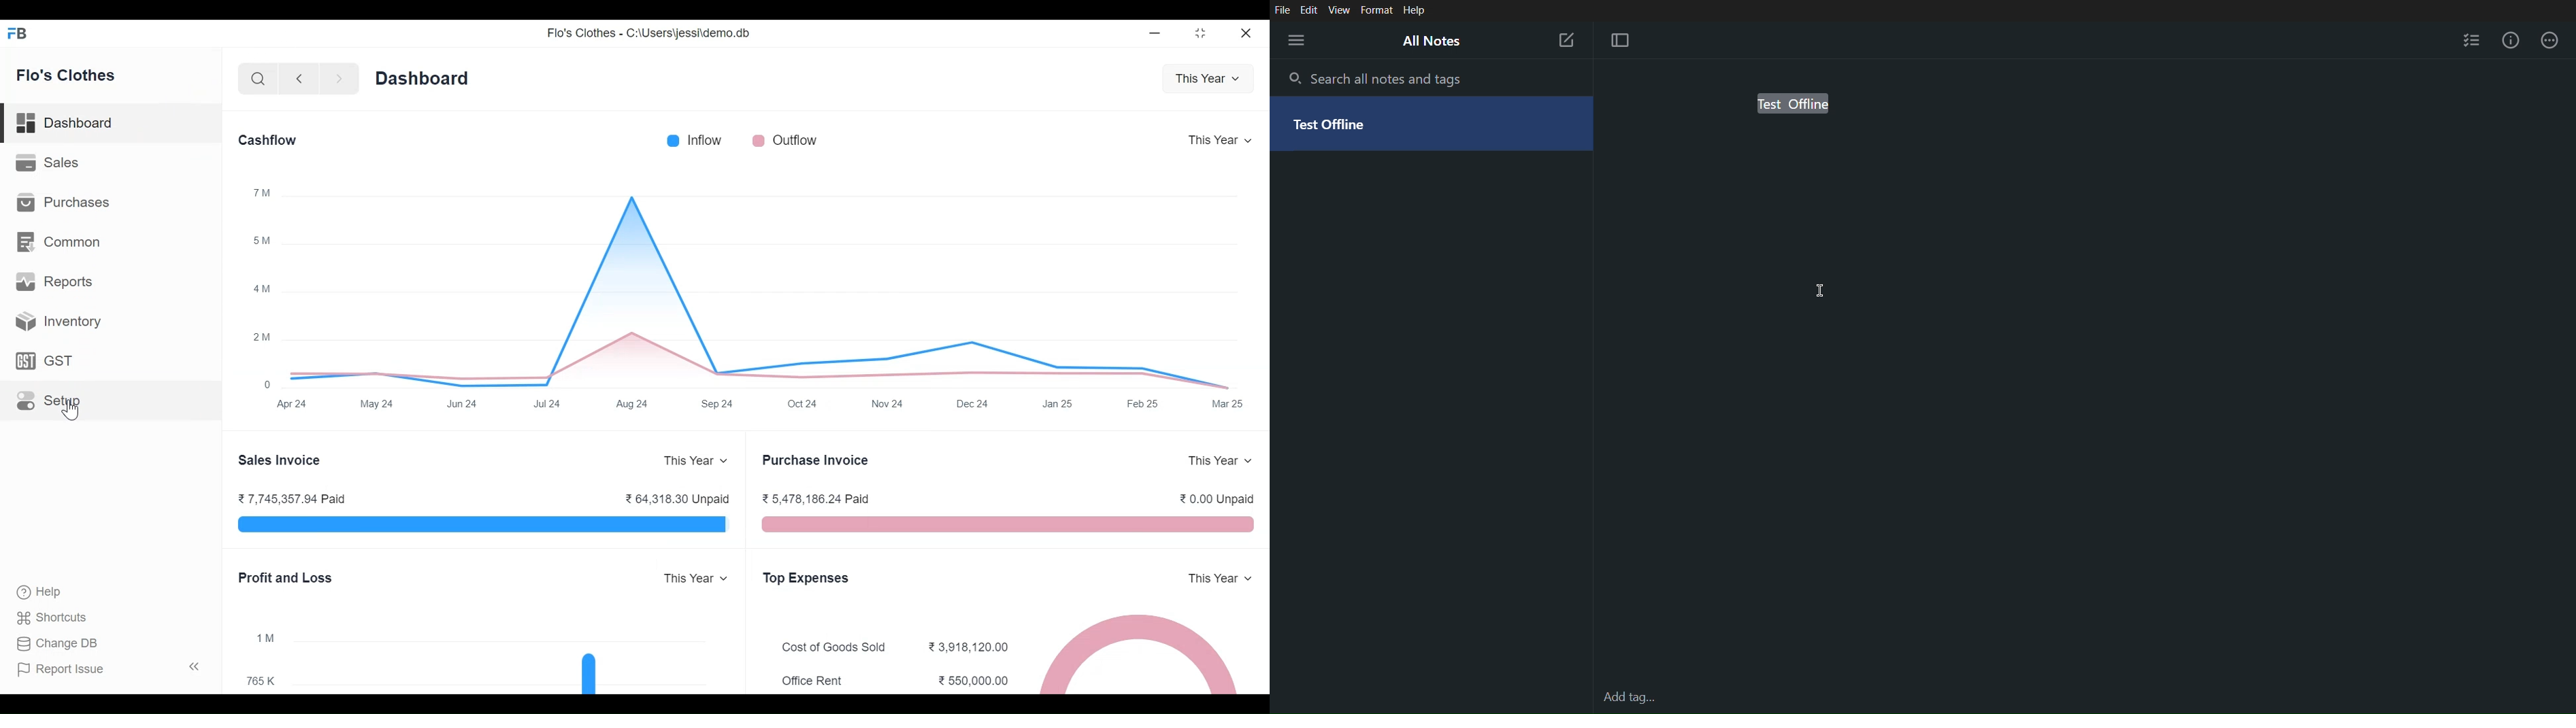 The height and width of the screenshot is (728, 2576). What do you see at coordinates (283, 575) in the screenshot?
I see `Profit and Loss` at bounding box center [283, 575].